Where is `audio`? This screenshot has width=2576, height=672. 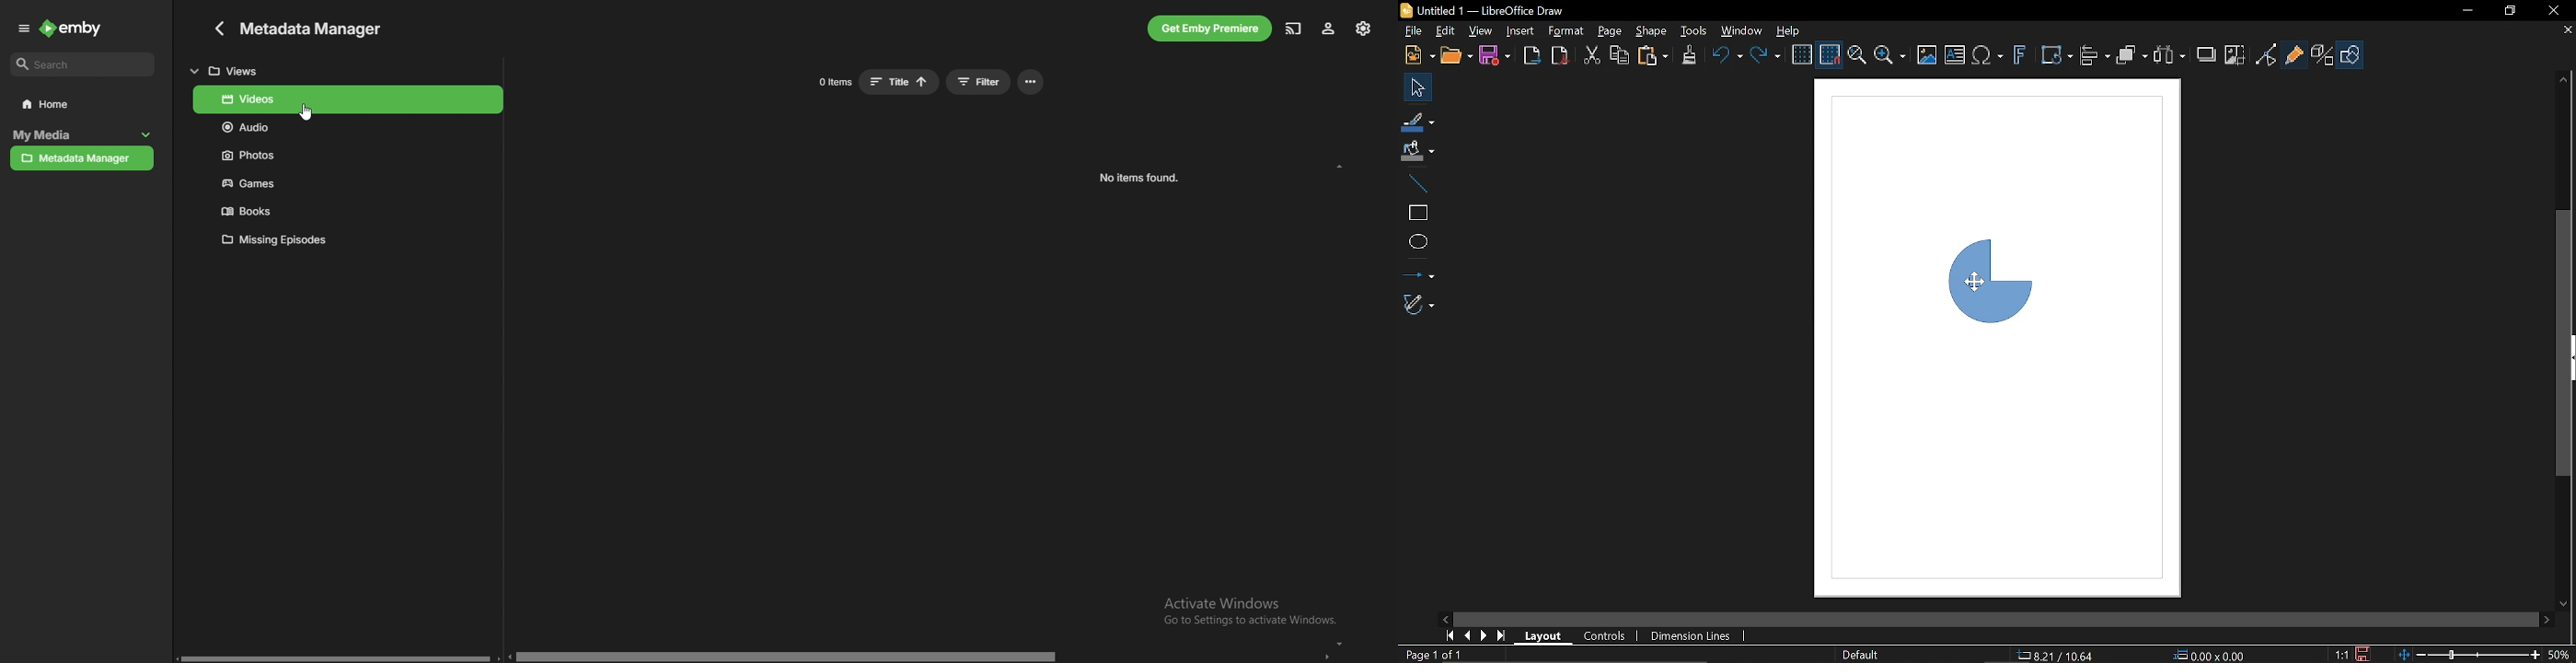
audio is located at coordinates (344, 127).